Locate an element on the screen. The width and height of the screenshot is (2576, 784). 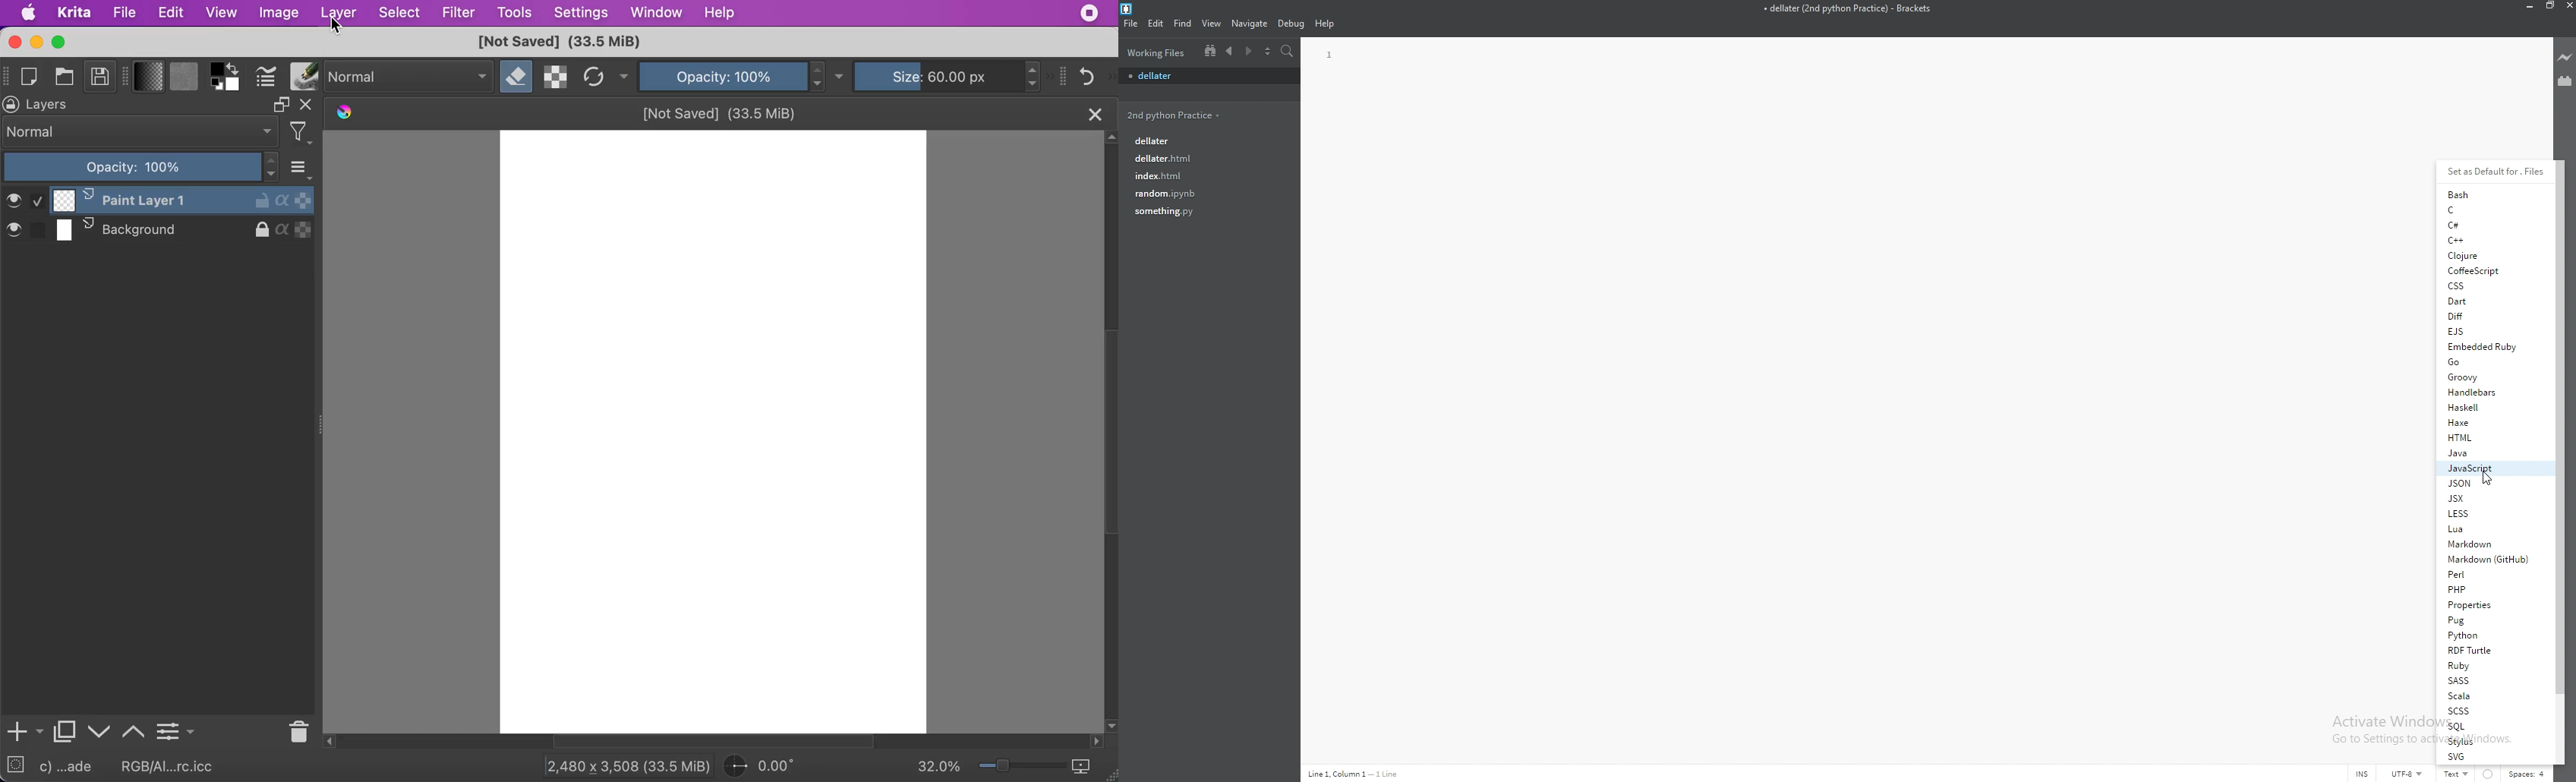
file is located at coordinates (124, 13).